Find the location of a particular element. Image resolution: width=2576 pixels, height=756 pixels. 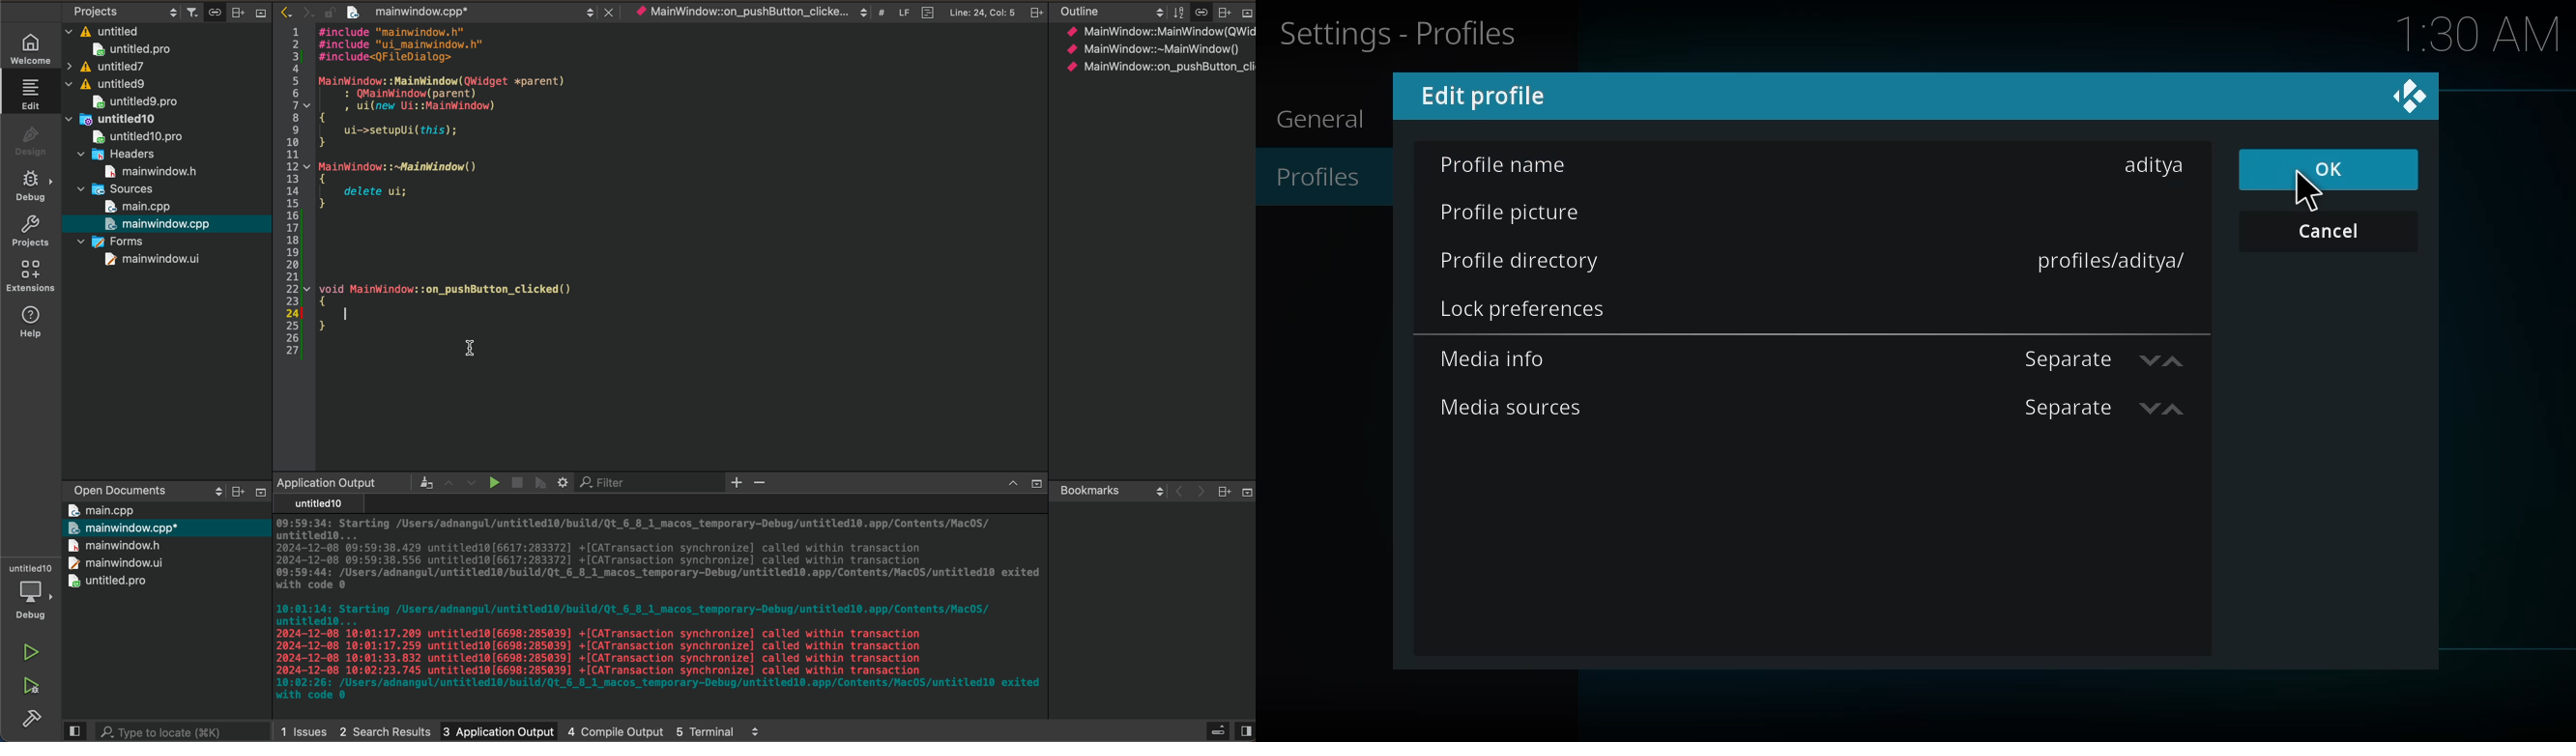

Sources is located at coordinates (117, 188).